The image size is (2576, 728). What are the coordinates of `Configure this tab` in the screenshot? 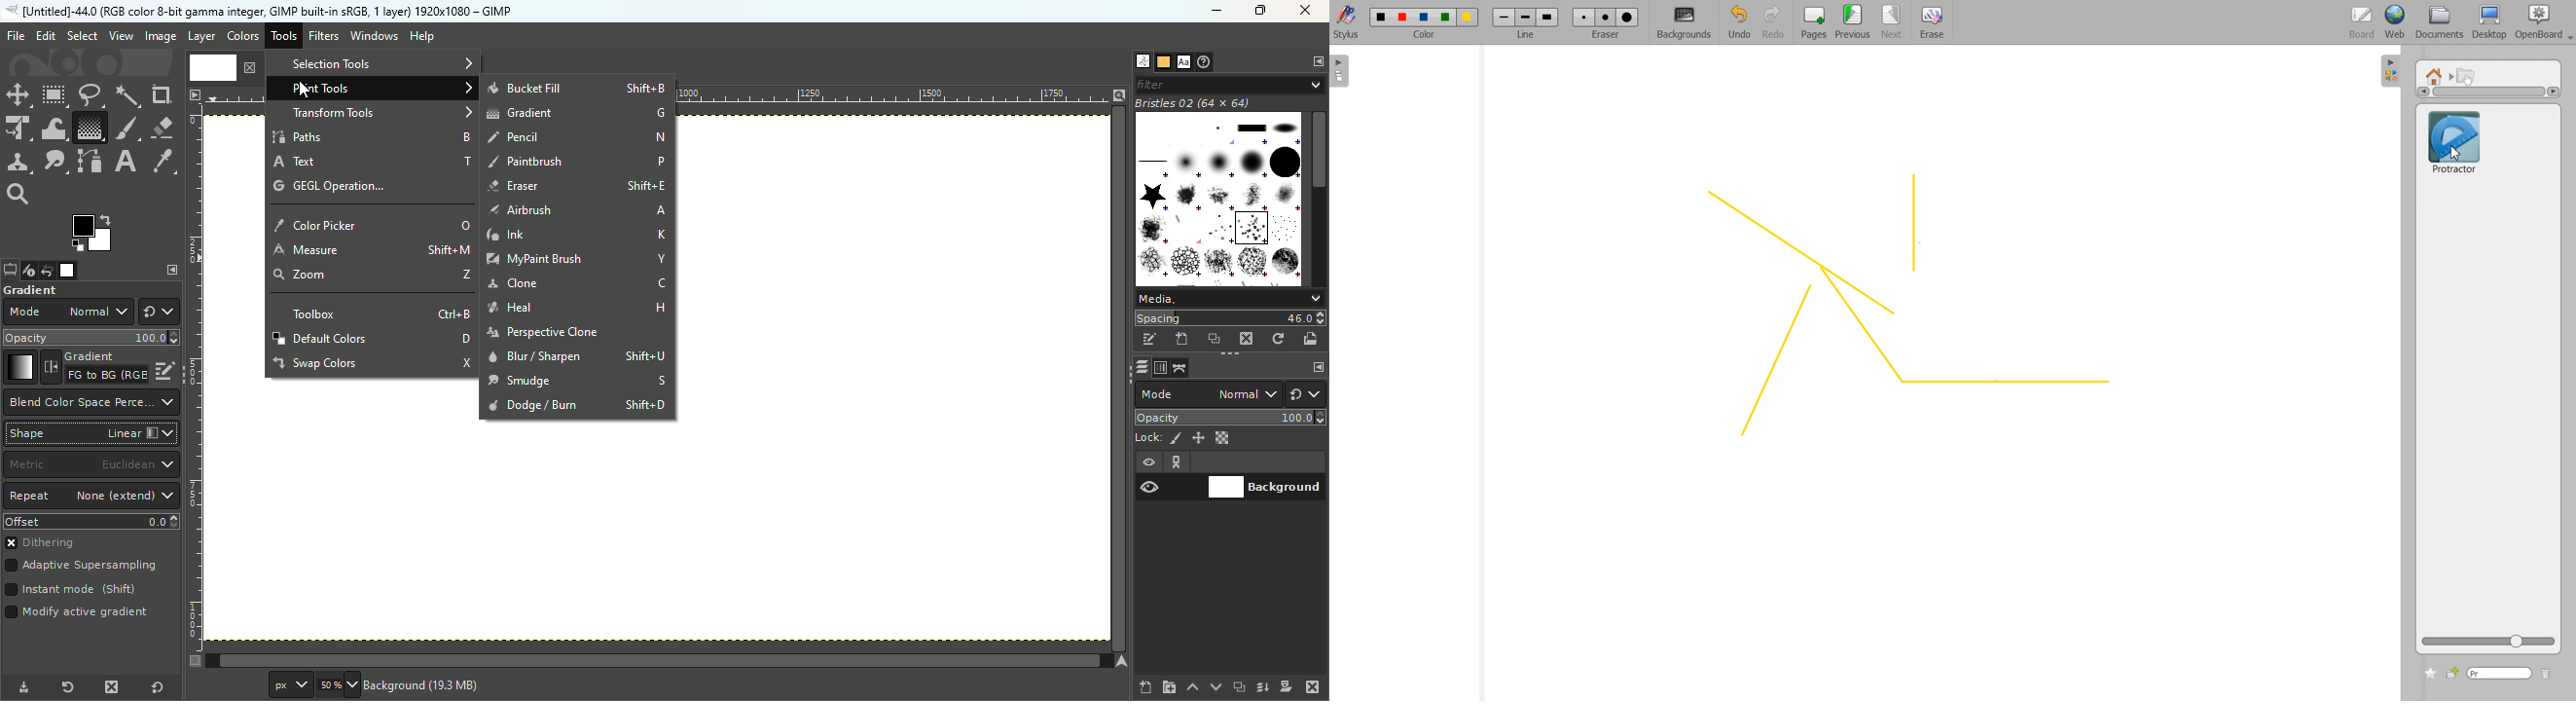 It's located at (172, 270).